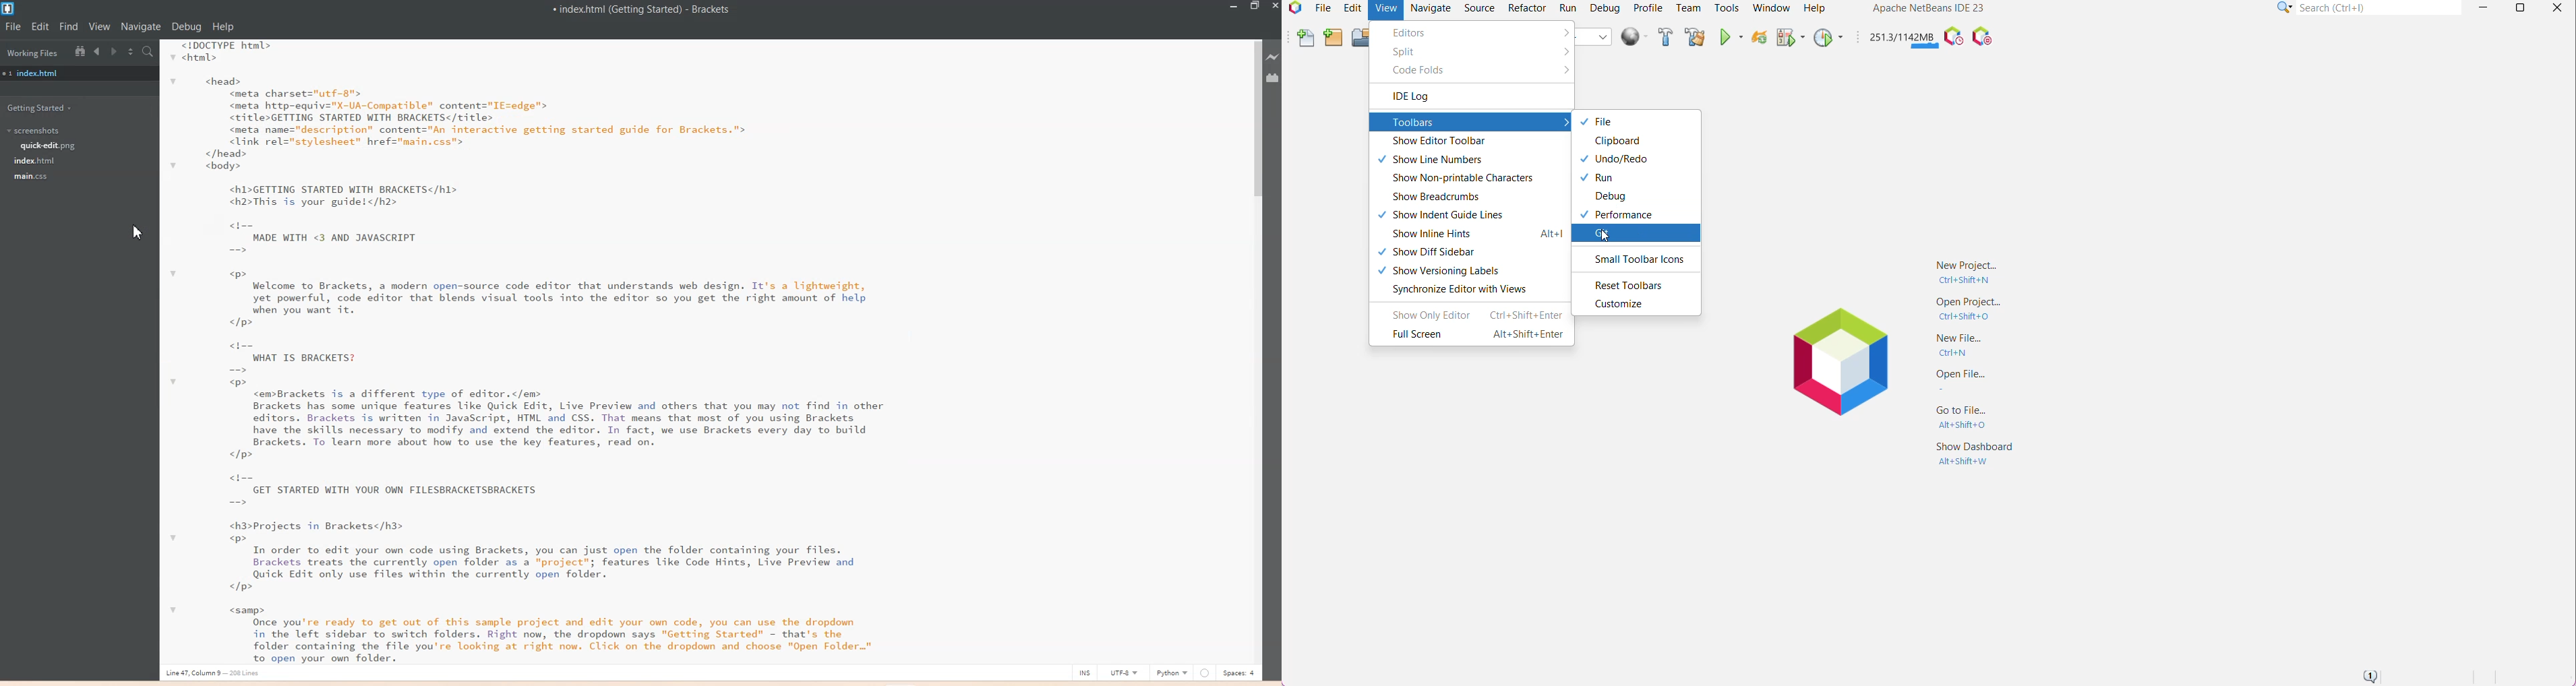 The image size is (2576, 700). I want to click on Extensions Manager, so click(1273, 77).